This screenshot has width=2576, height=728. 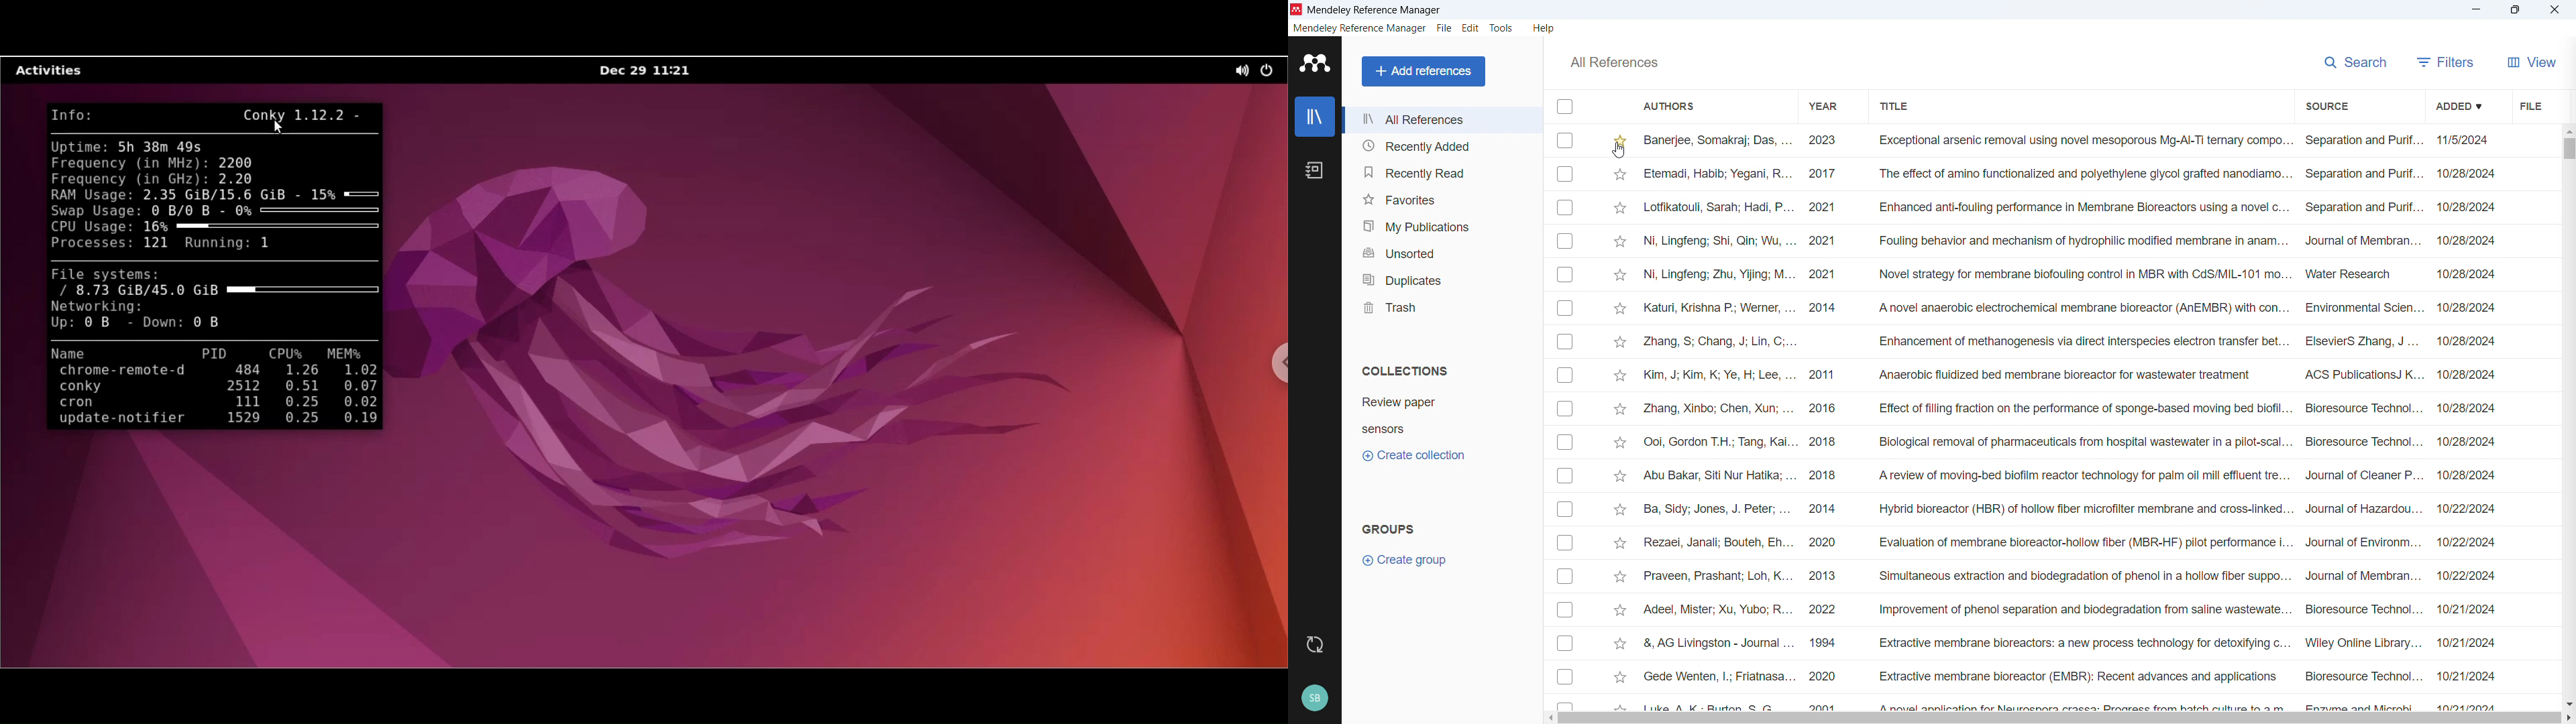 What do you see at coordinates (1411, 560) in the screenshot?
I see `Create group ` at bounding box center [1411, 560].